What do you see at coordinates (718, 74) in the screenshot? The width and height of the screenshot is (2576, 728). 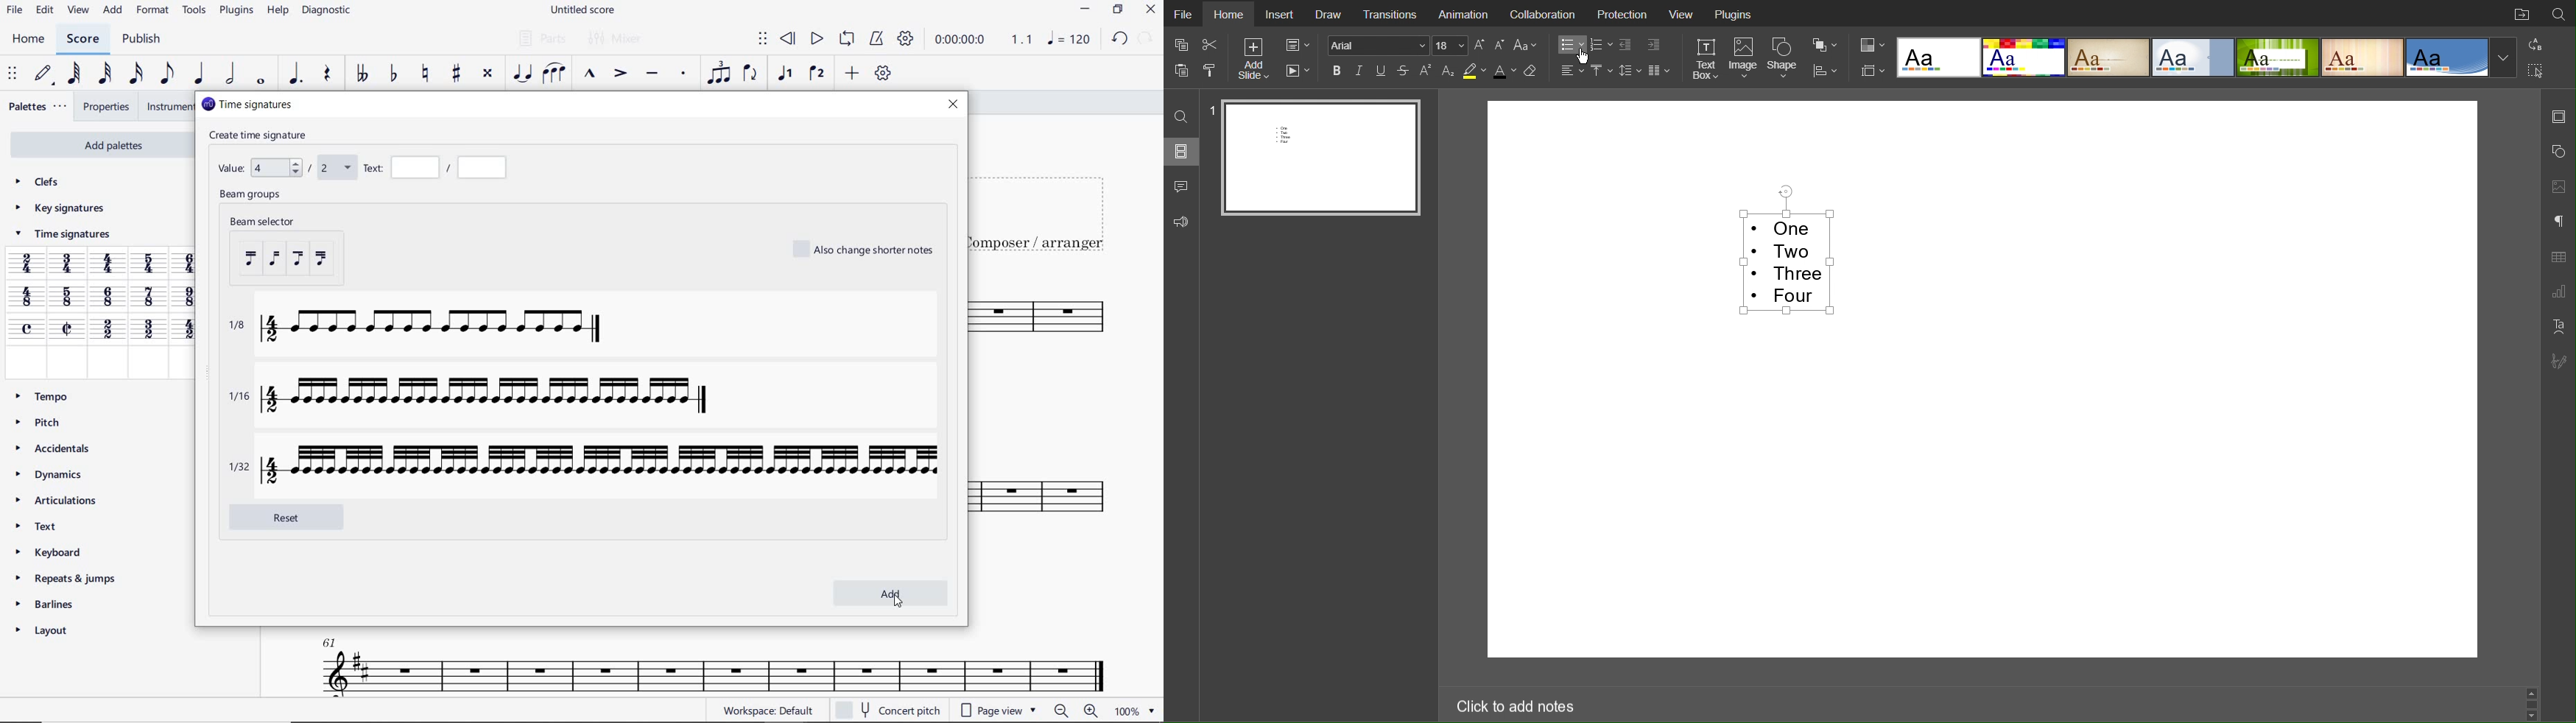 I see `TUPLET` at bounding box center [718, 74].